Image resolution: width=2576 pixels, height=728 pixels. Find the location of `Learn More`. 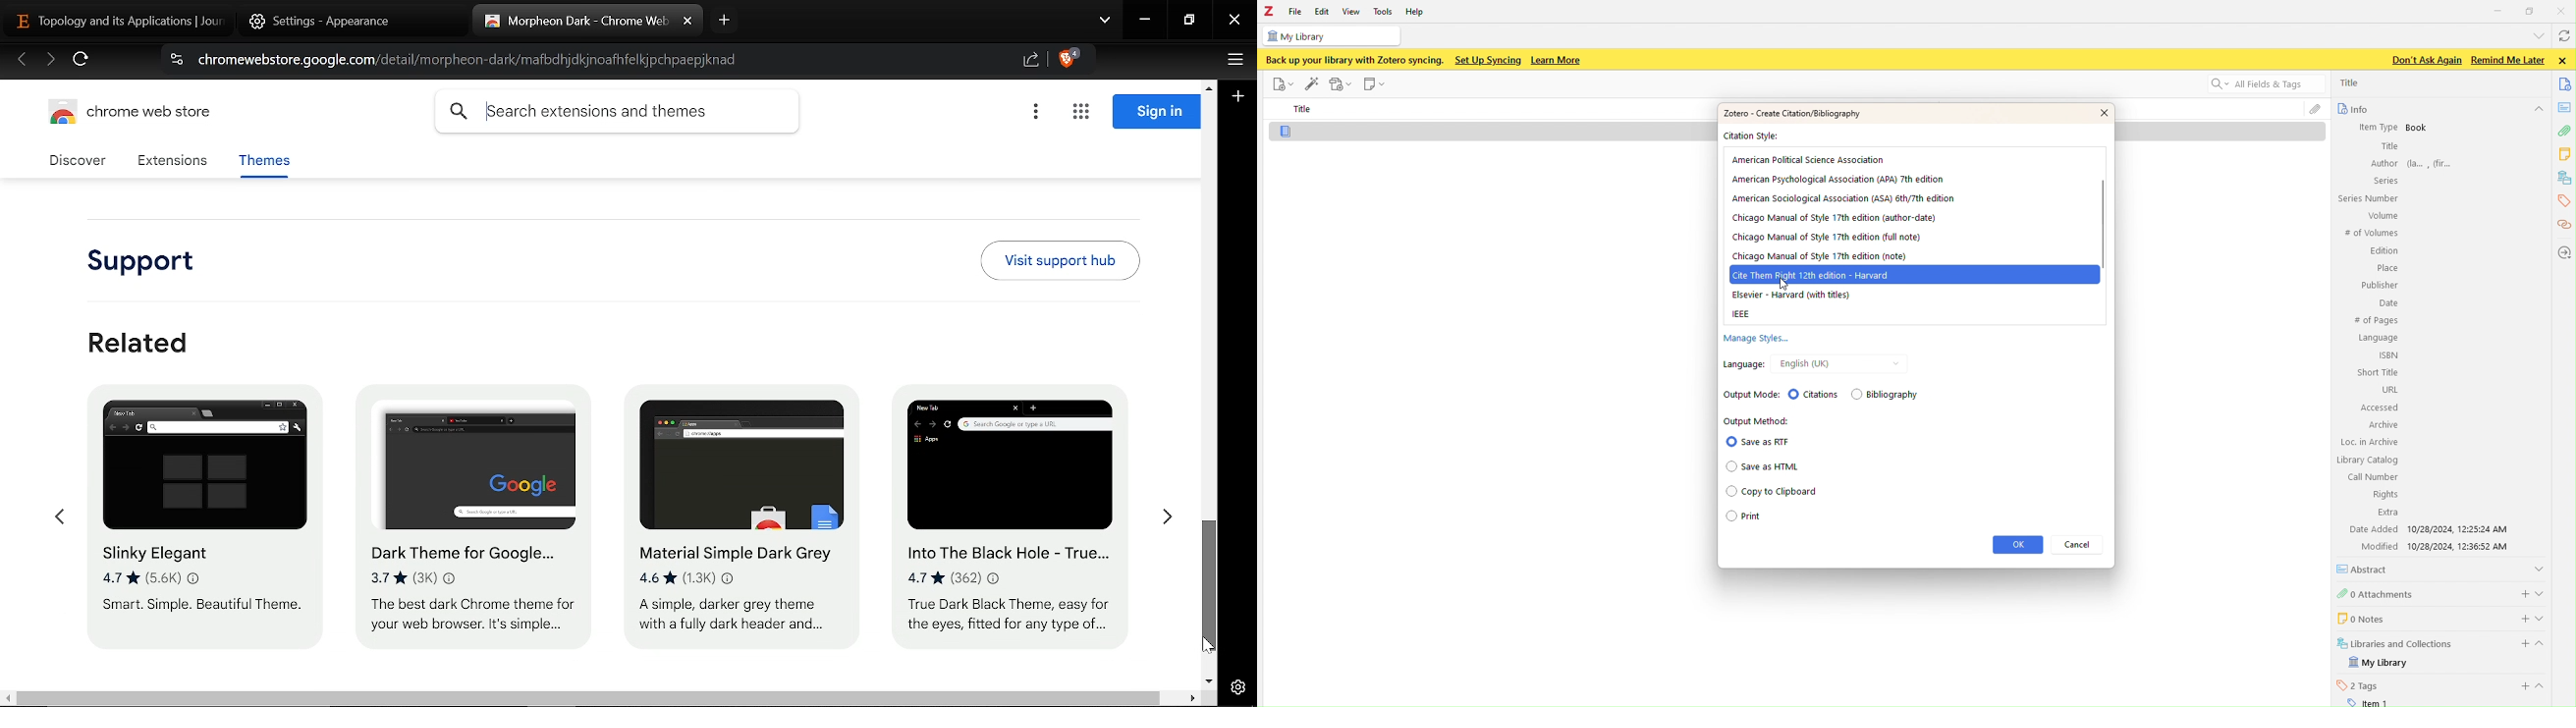

Learn More is located at coordinates (1558, 61).